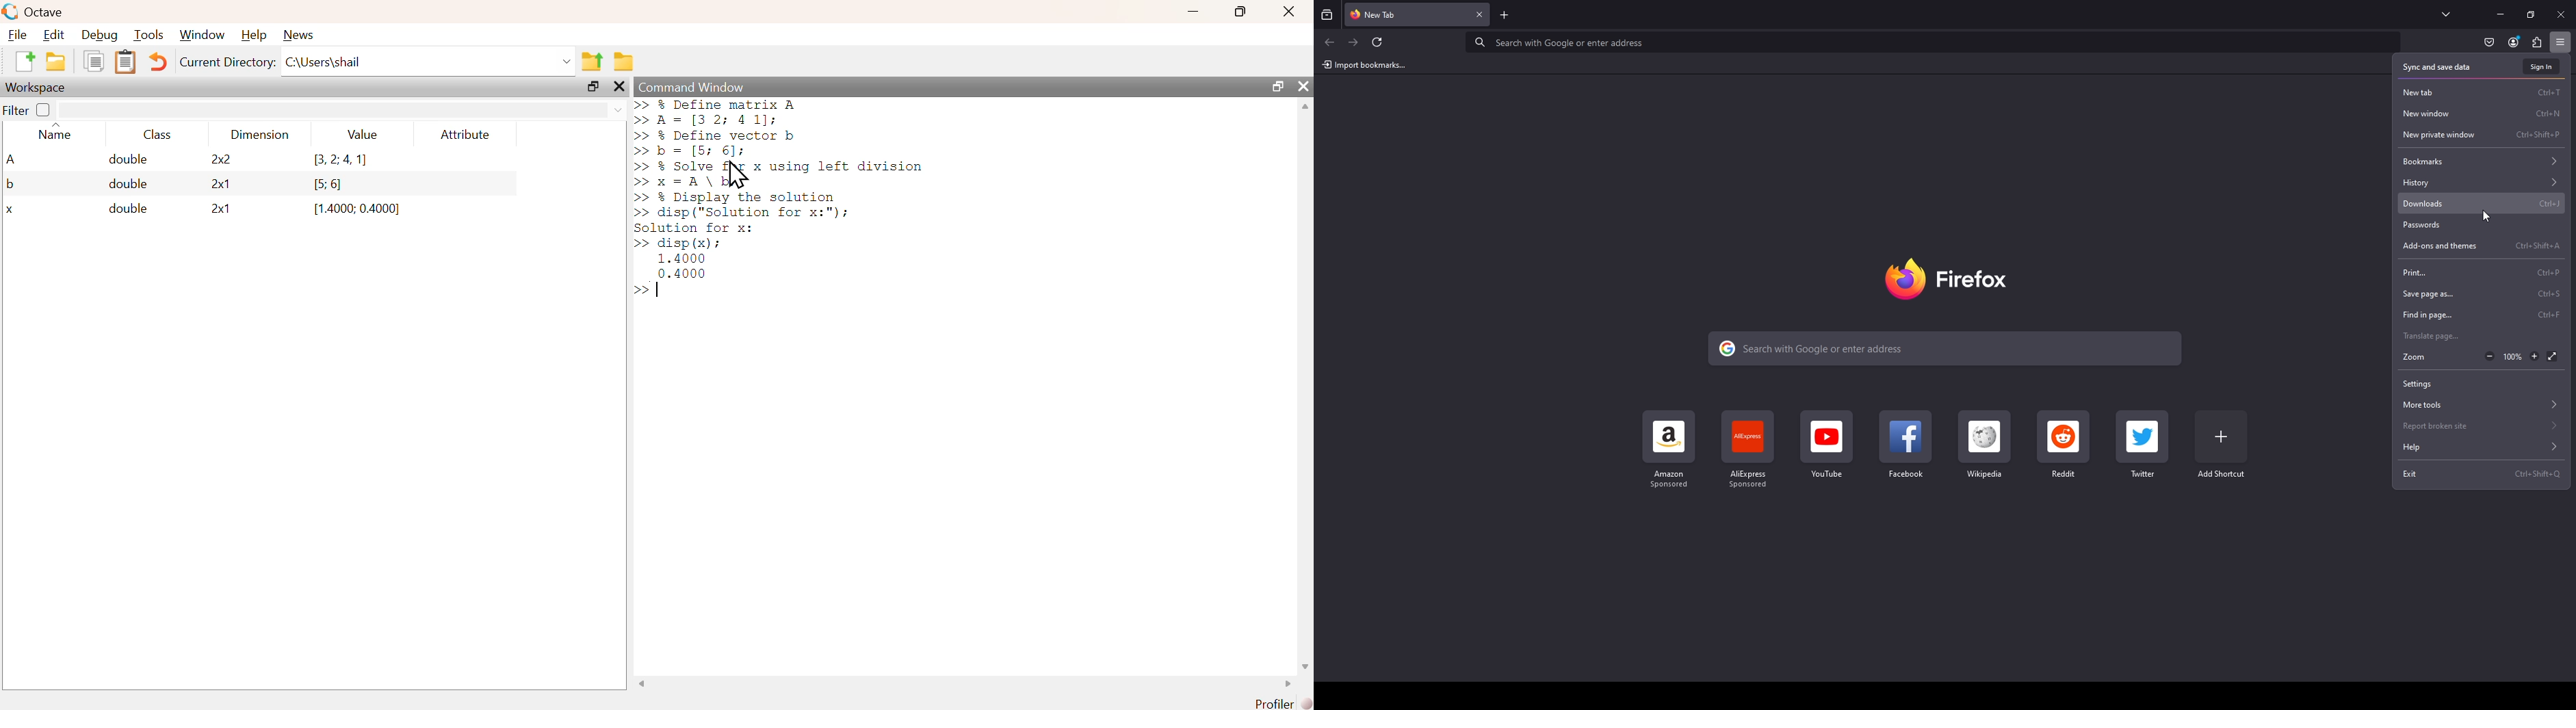 The width and height of the screenshot is (2576, 728). What do you see at coordinates (2453, 67) in the screenshot?
I see `Sync and save data` at bounding box center [2453, 67].